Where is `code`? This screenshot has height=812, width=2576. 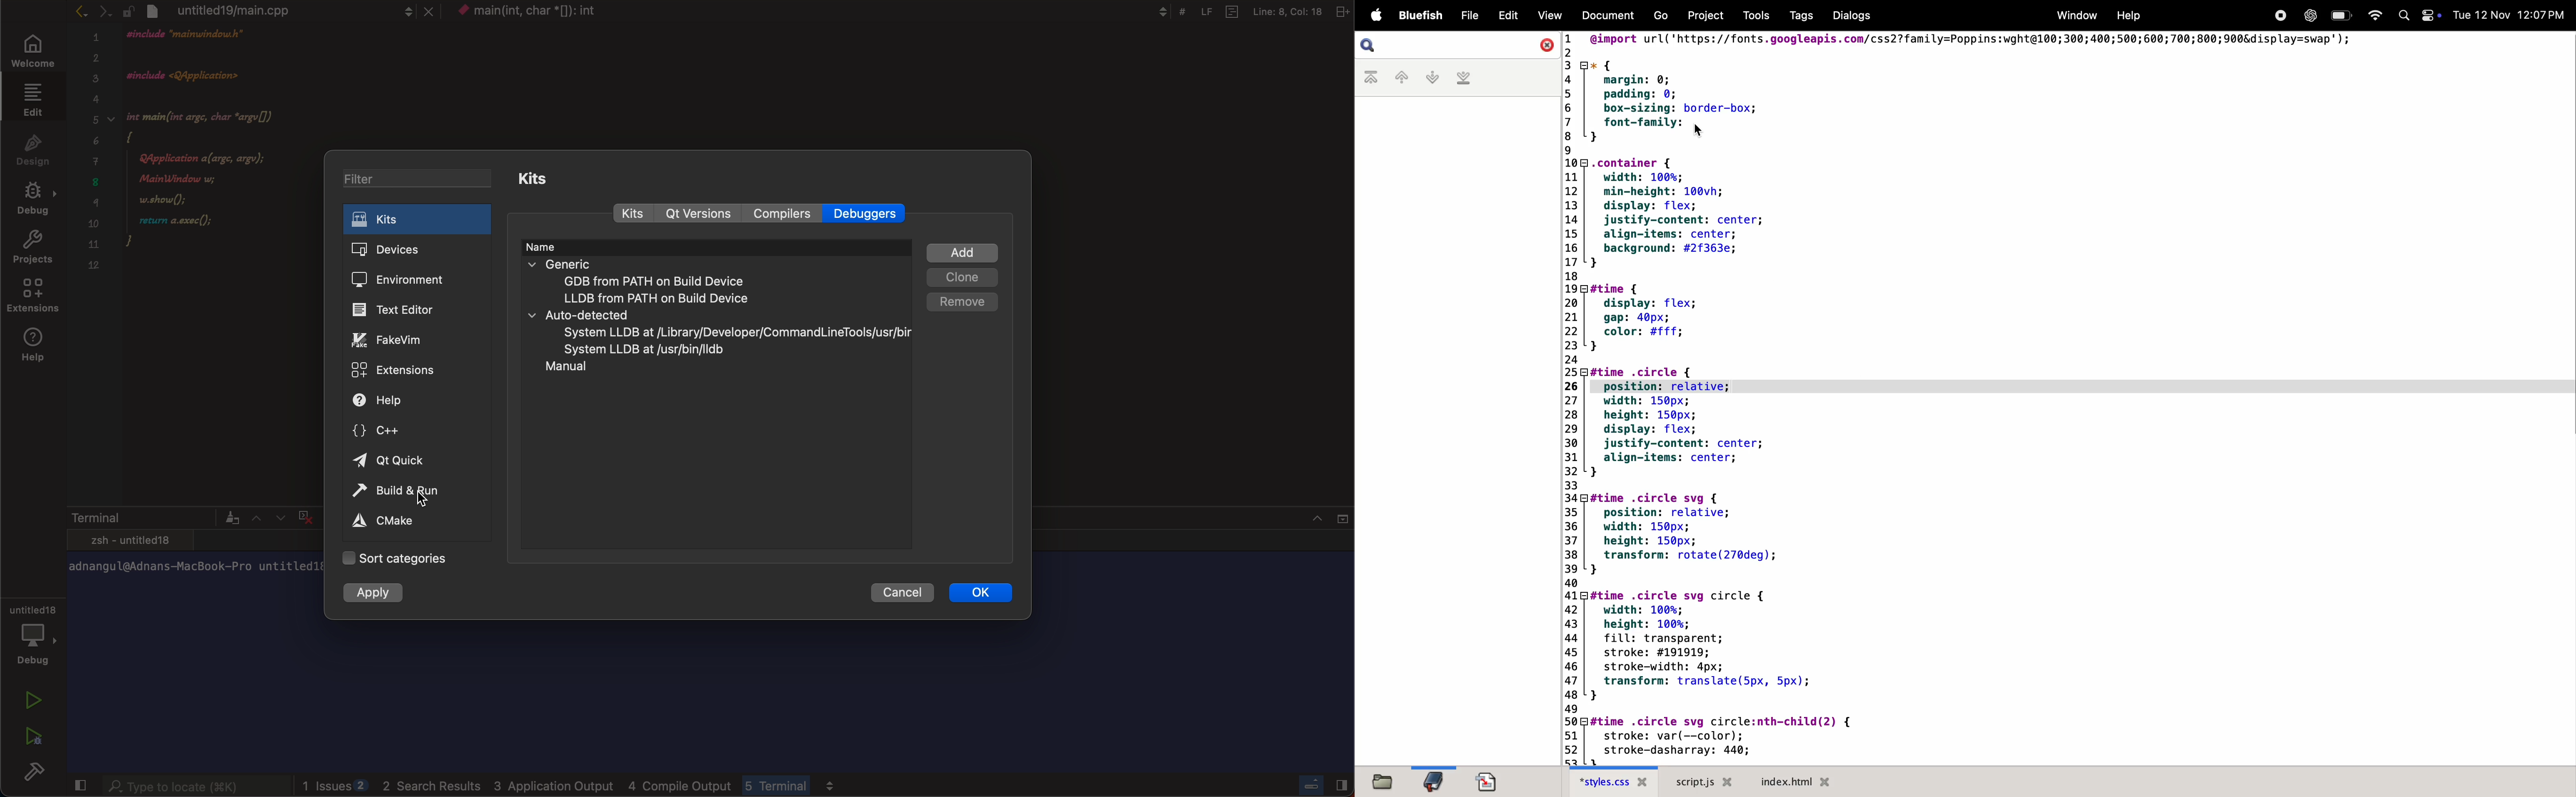 code is located at coordinates (196, 149).